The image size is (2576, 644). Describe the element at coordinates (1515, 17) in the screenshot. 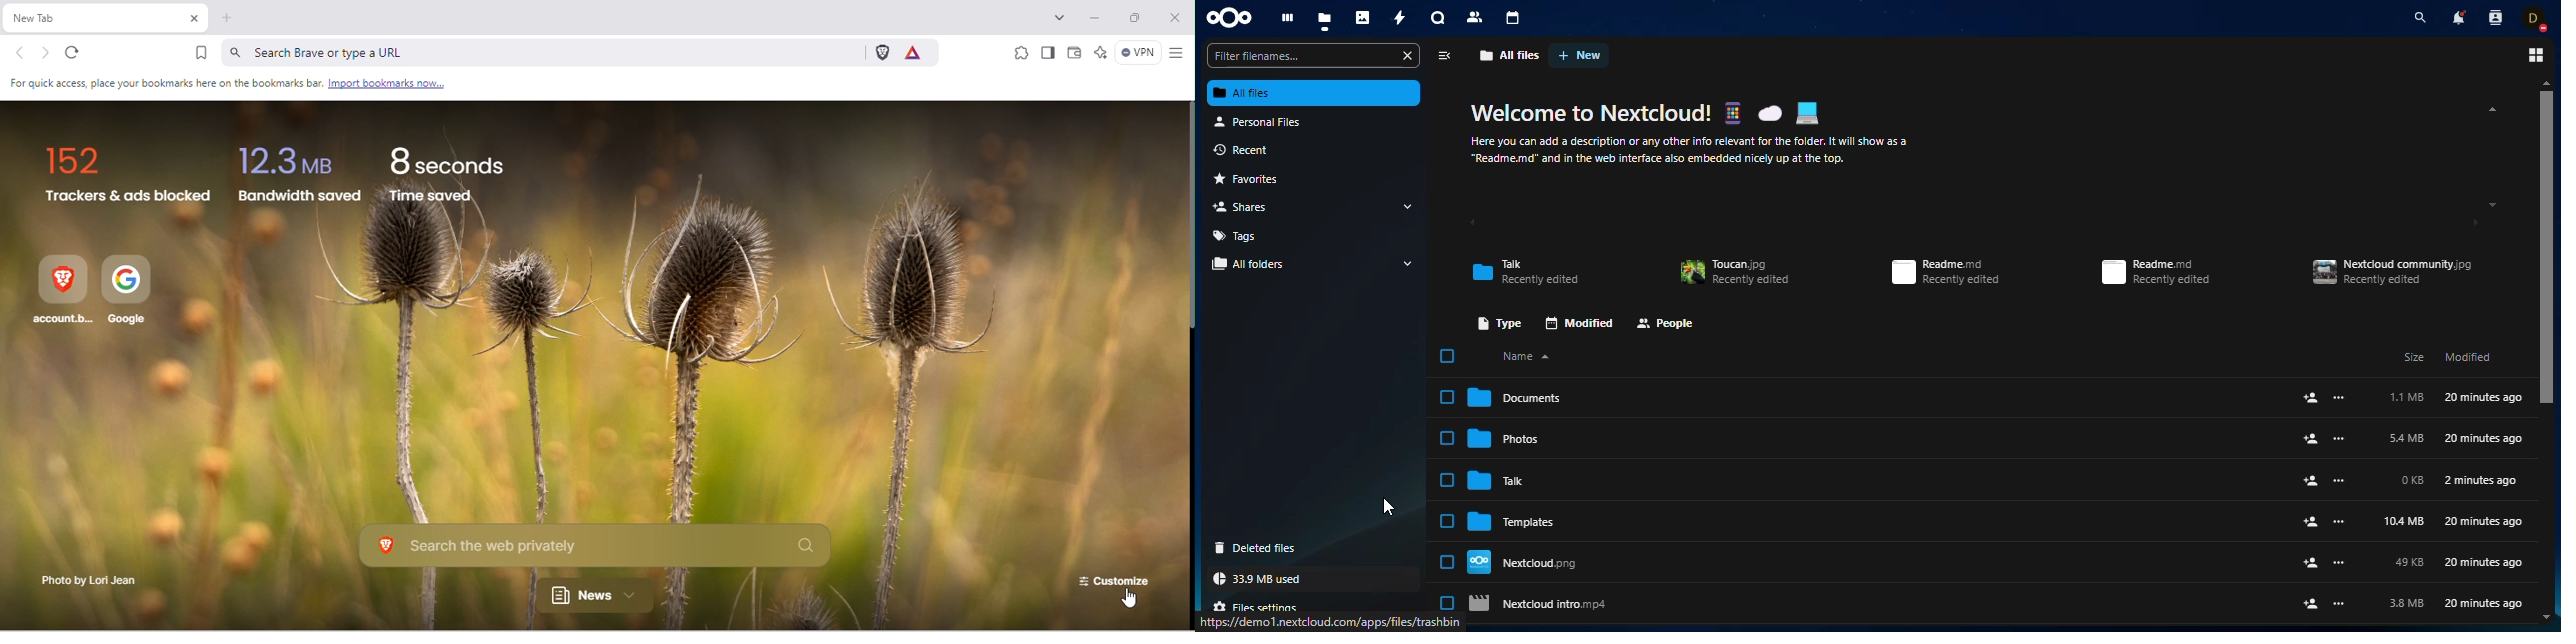

I see `Calendar` at that location.